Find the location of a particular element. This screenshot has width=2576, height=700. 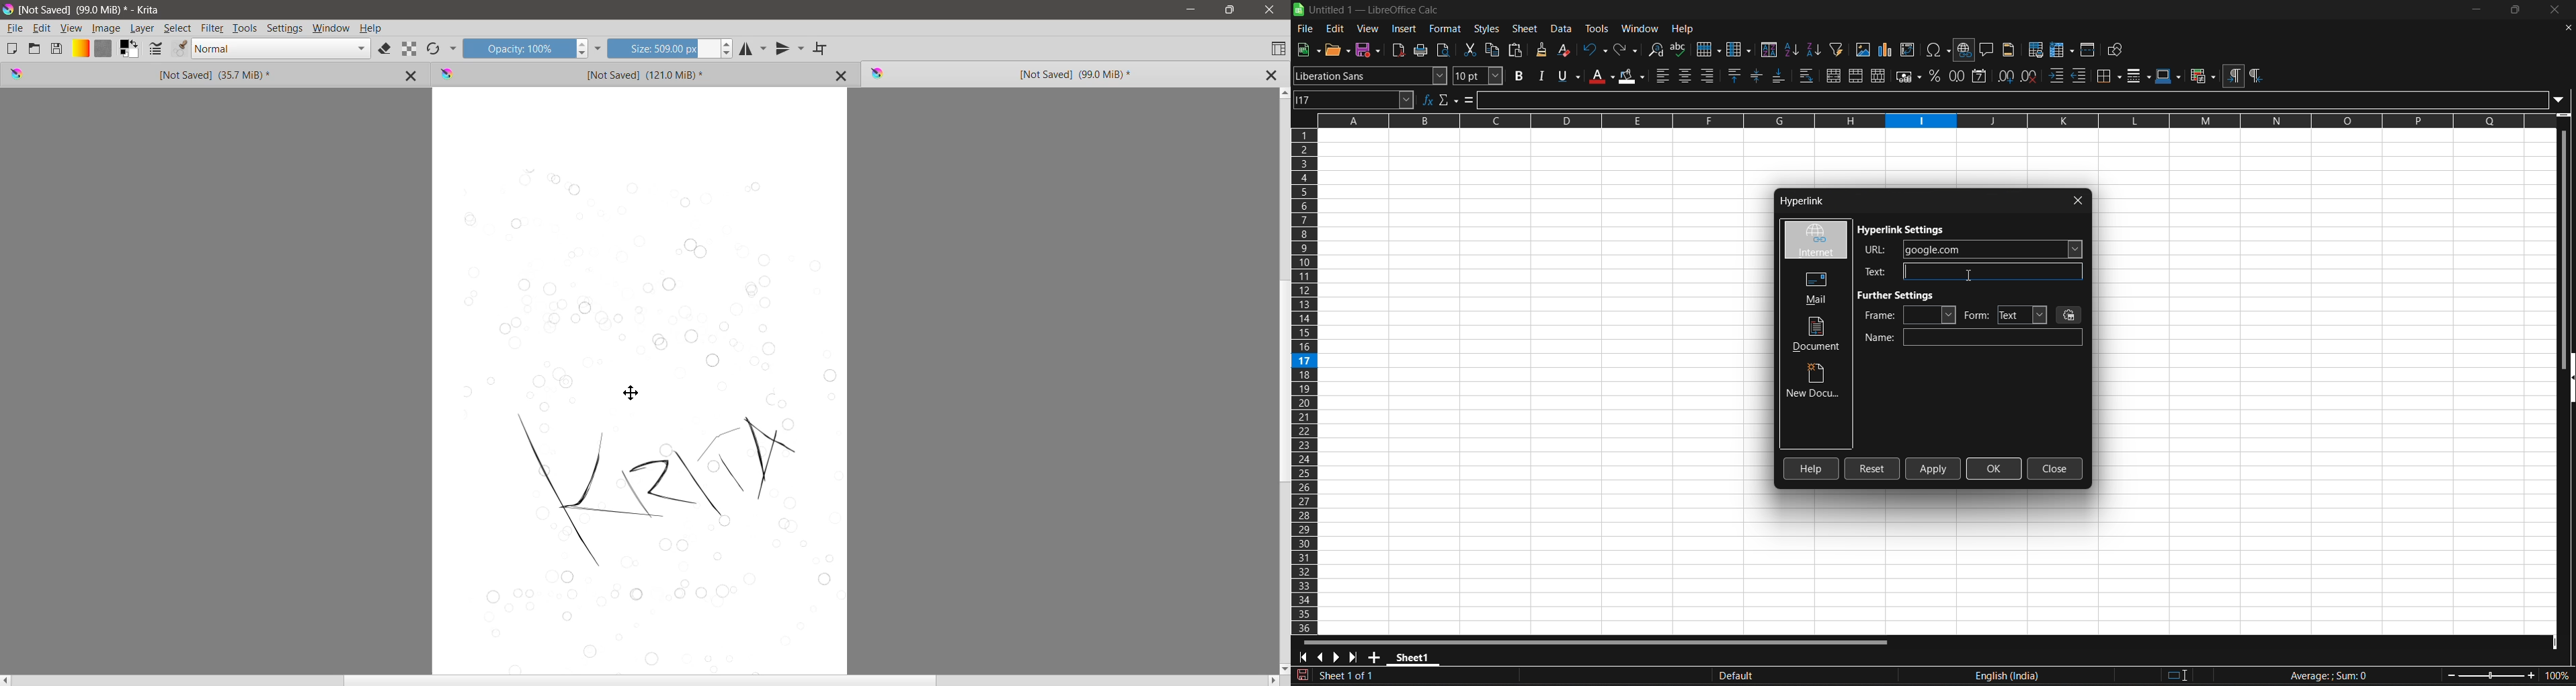

Preserve Alpha is located at coordinates (409, 49).